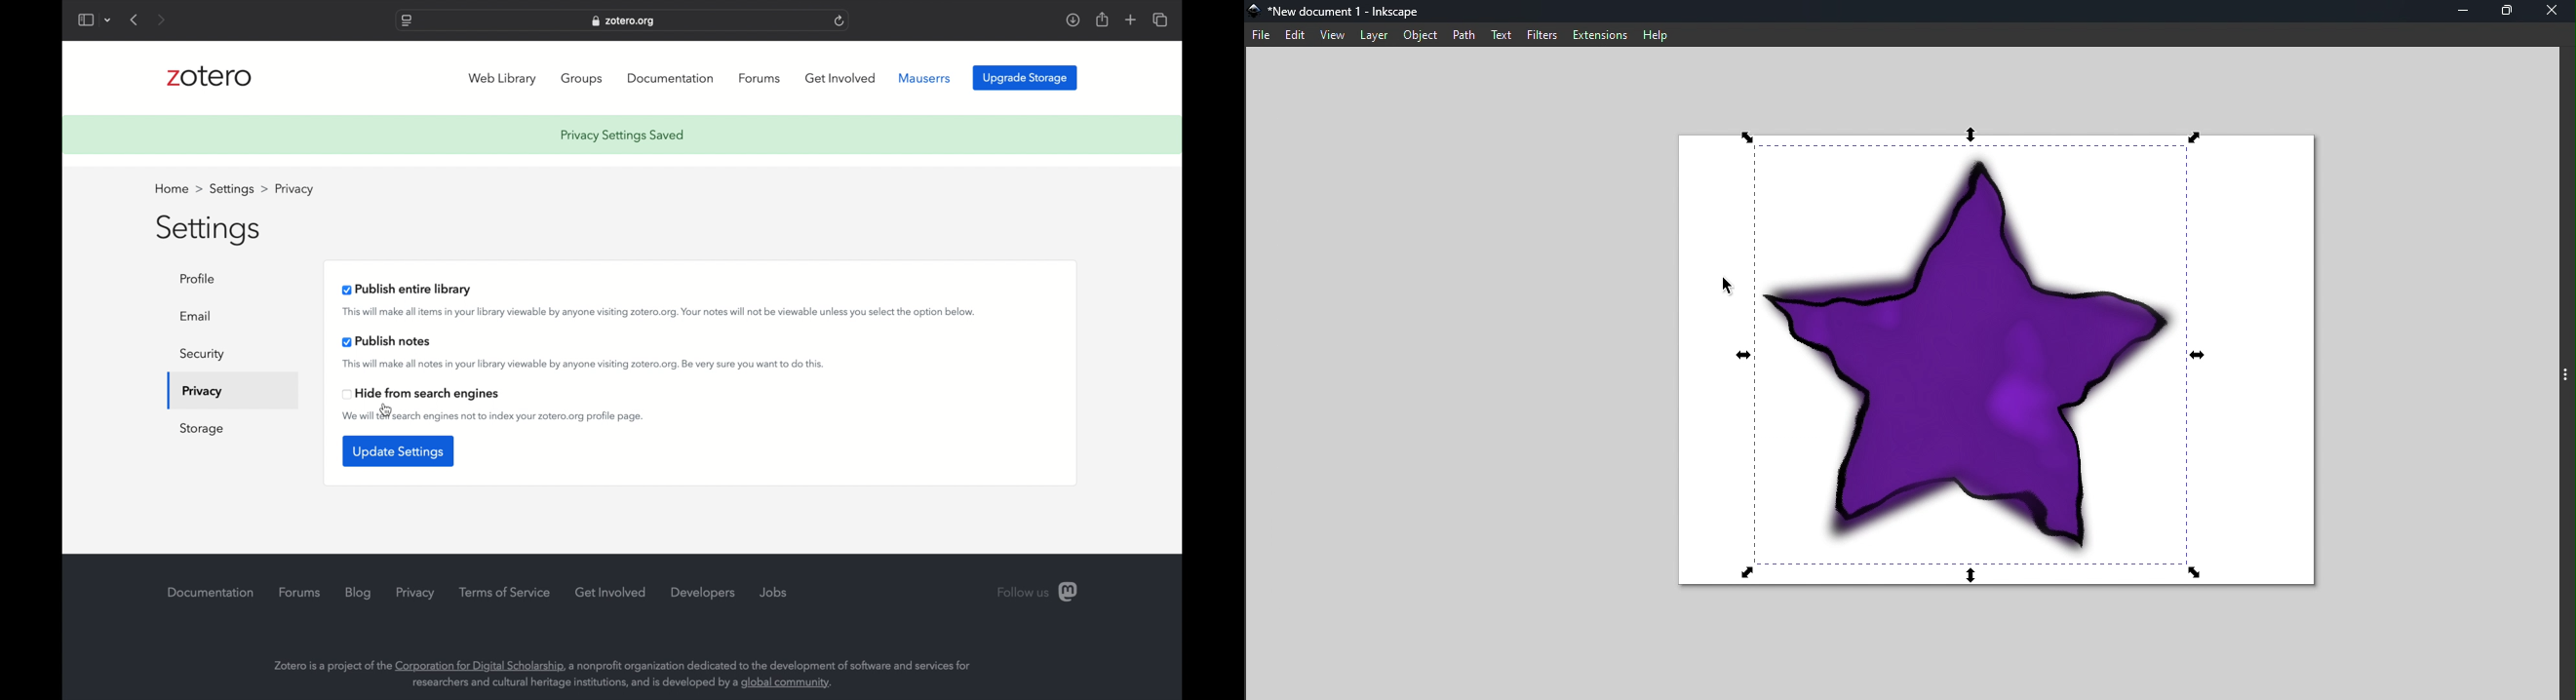 Image resolution: width=2576 pixels, height=700 pixels. Describe the element at coordinates (175, 187) in the screenshot. I see `home` at that location.